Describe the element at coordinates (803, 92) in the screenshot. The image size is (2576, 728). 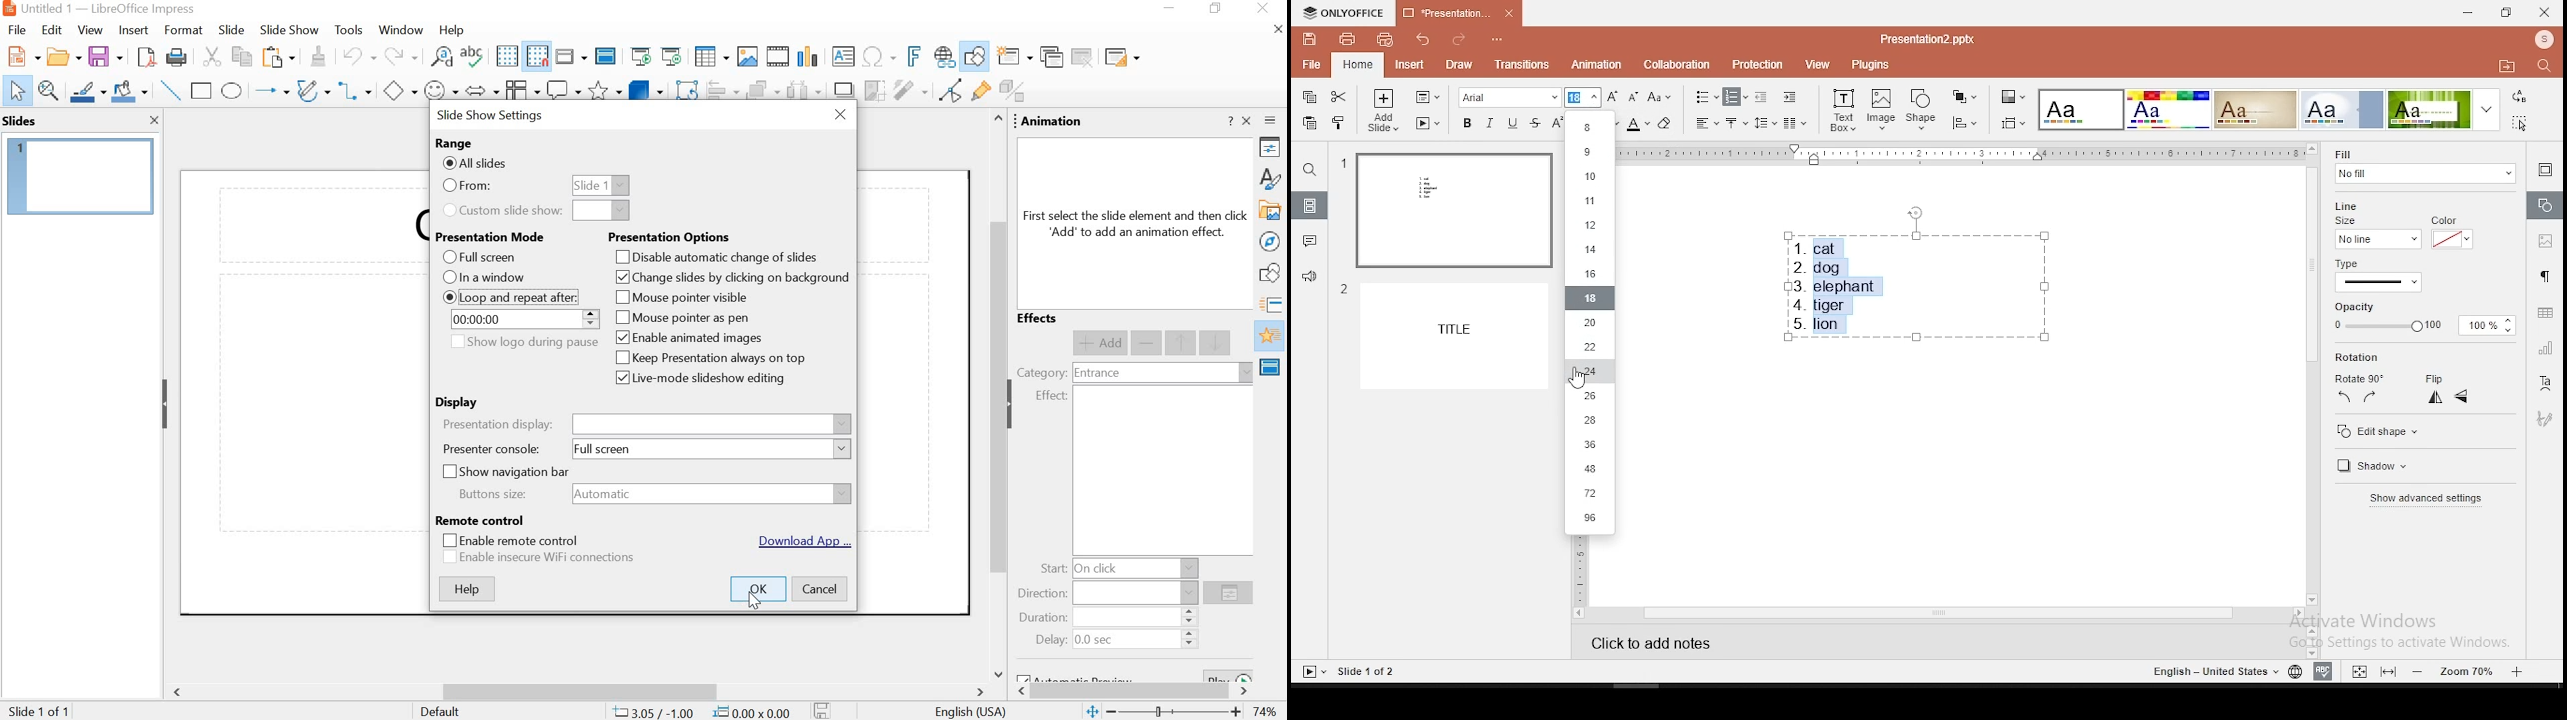
I see `select at least three objects to distribute` at that location.